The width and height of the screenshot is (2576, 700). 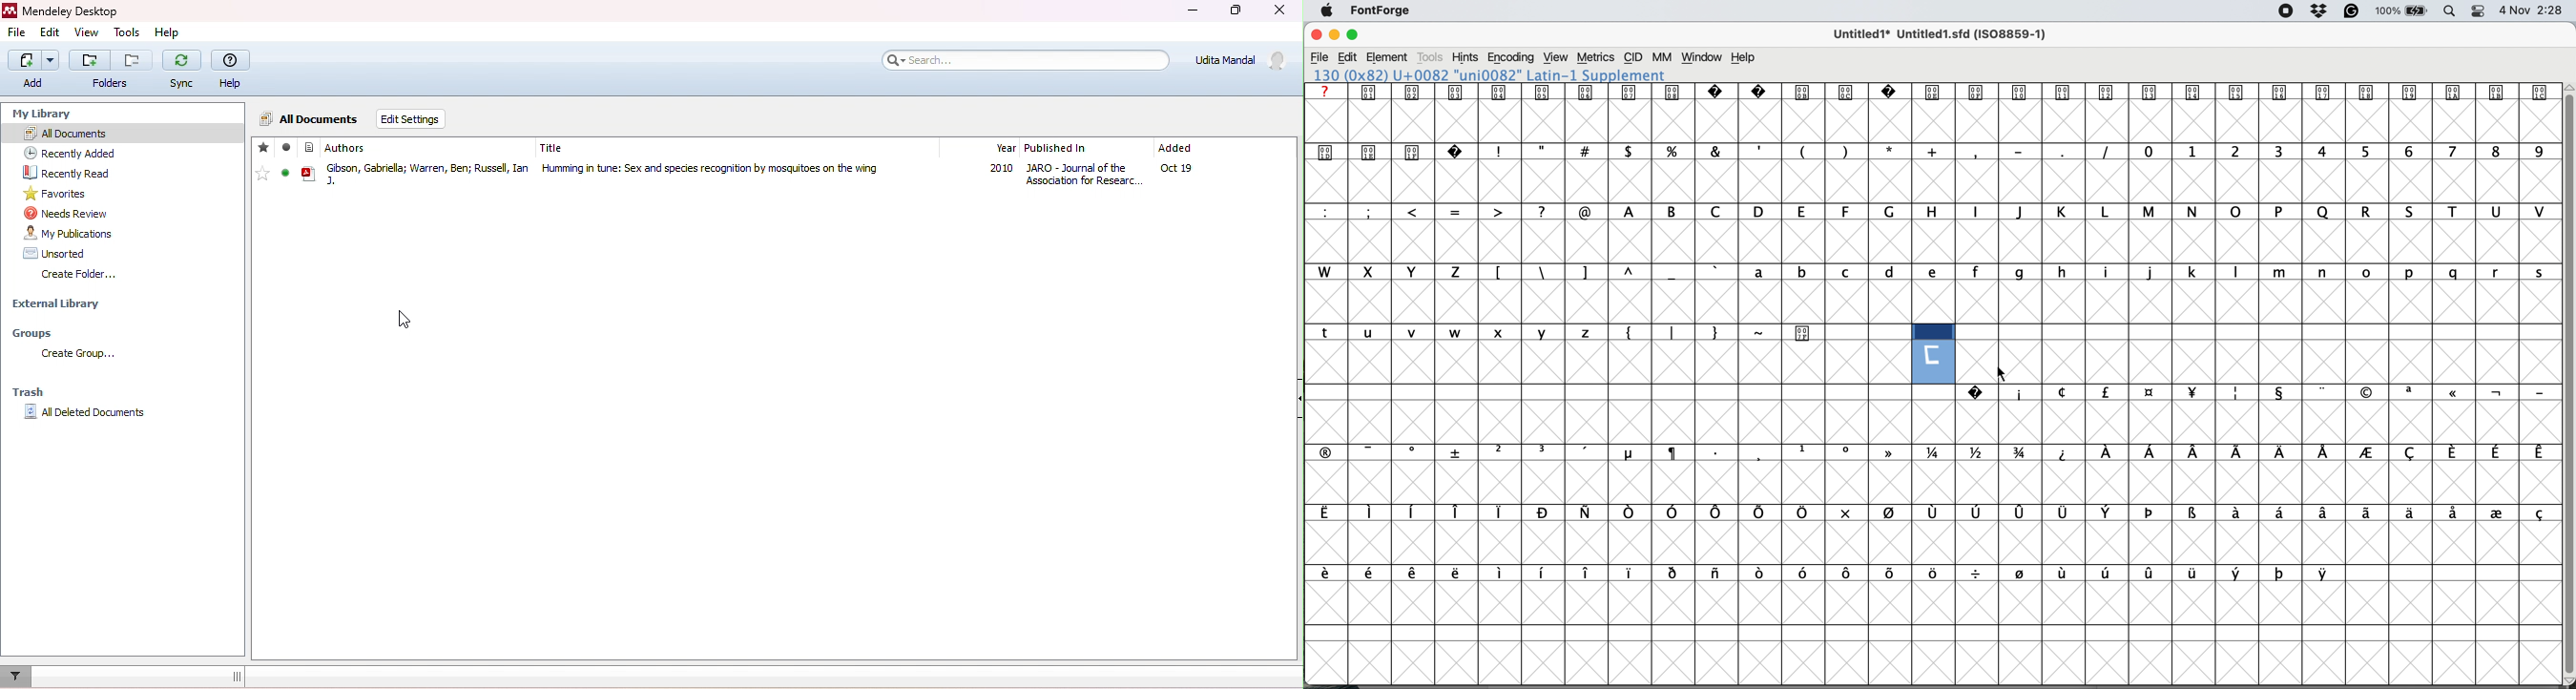 I want to click on mark as read, so click(x=287, y=176).